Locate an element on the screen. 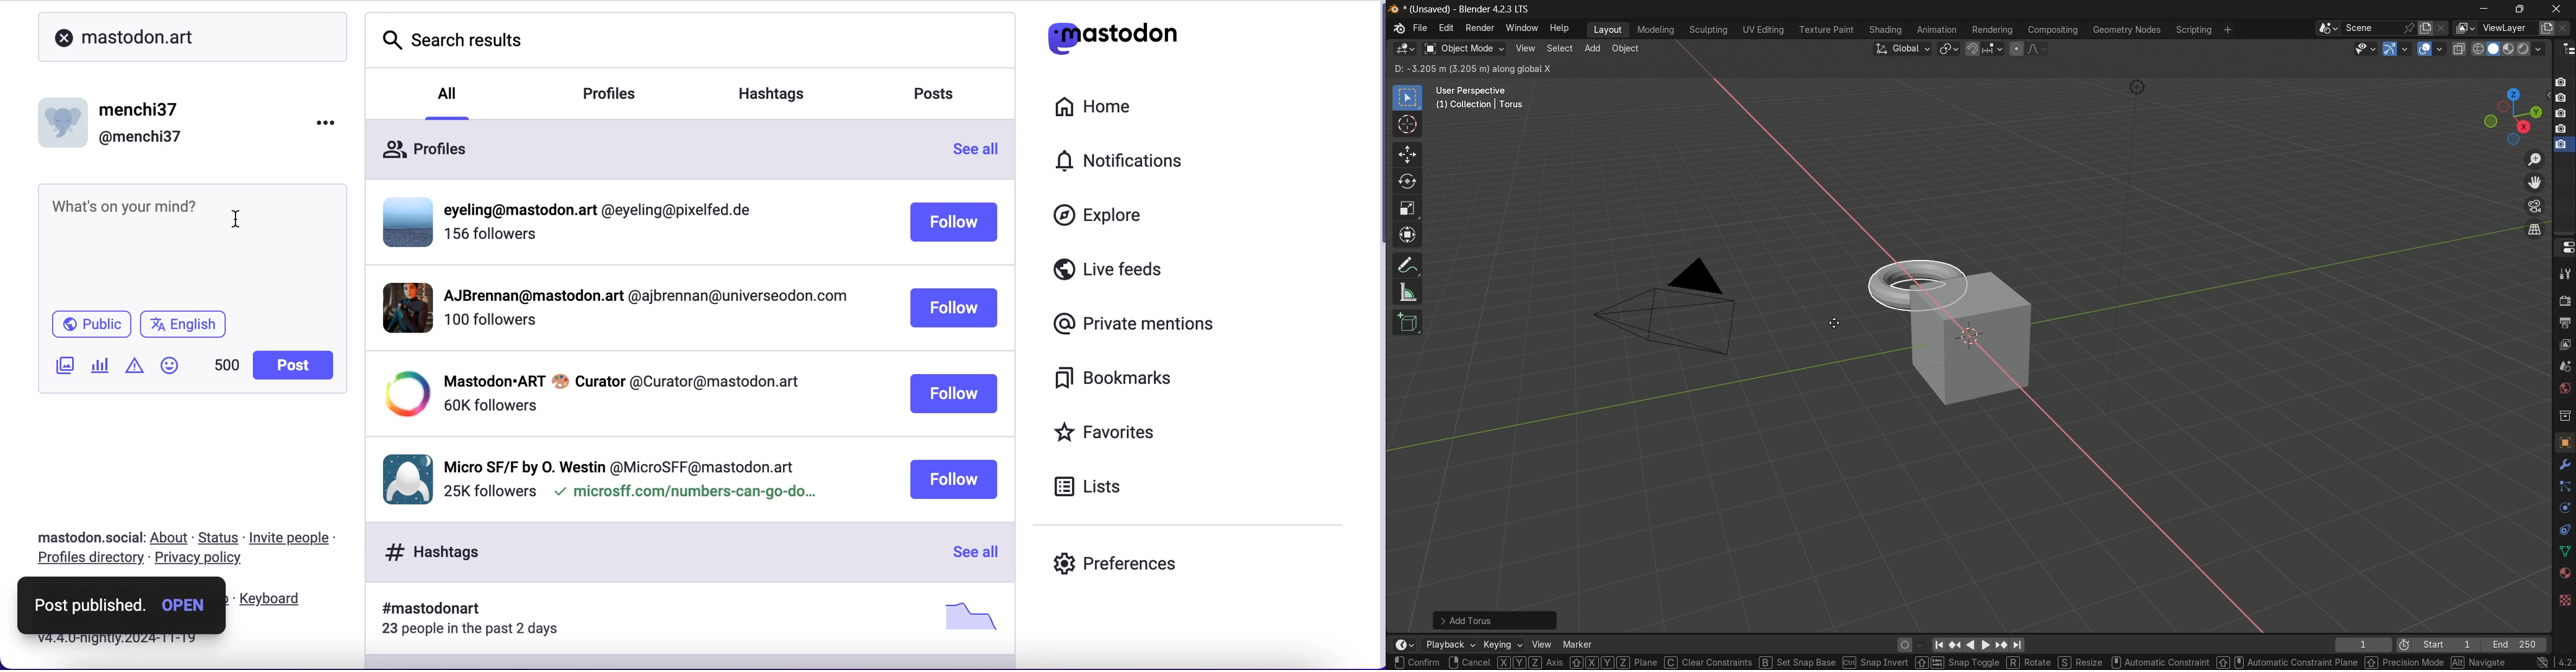  properties is located at coordinates (2564, 247).